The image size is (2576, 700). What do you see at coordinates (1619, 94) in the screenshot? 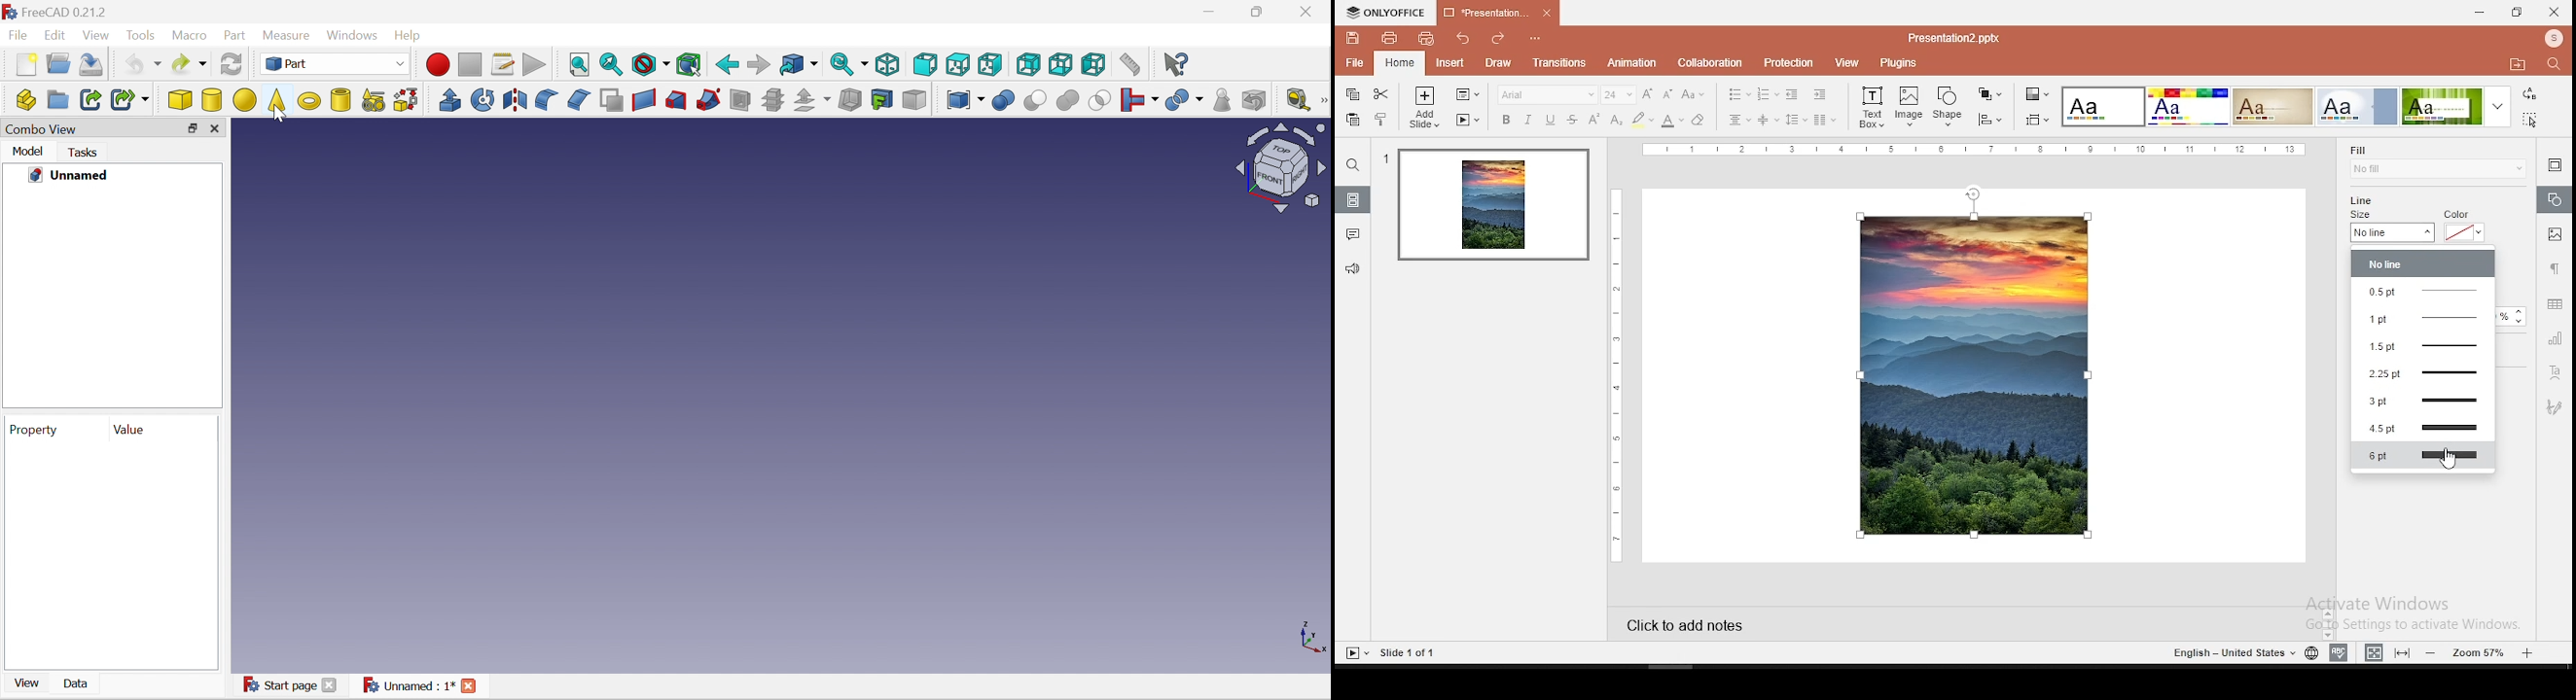
I see `font size` at bounding box center [1619, 94].